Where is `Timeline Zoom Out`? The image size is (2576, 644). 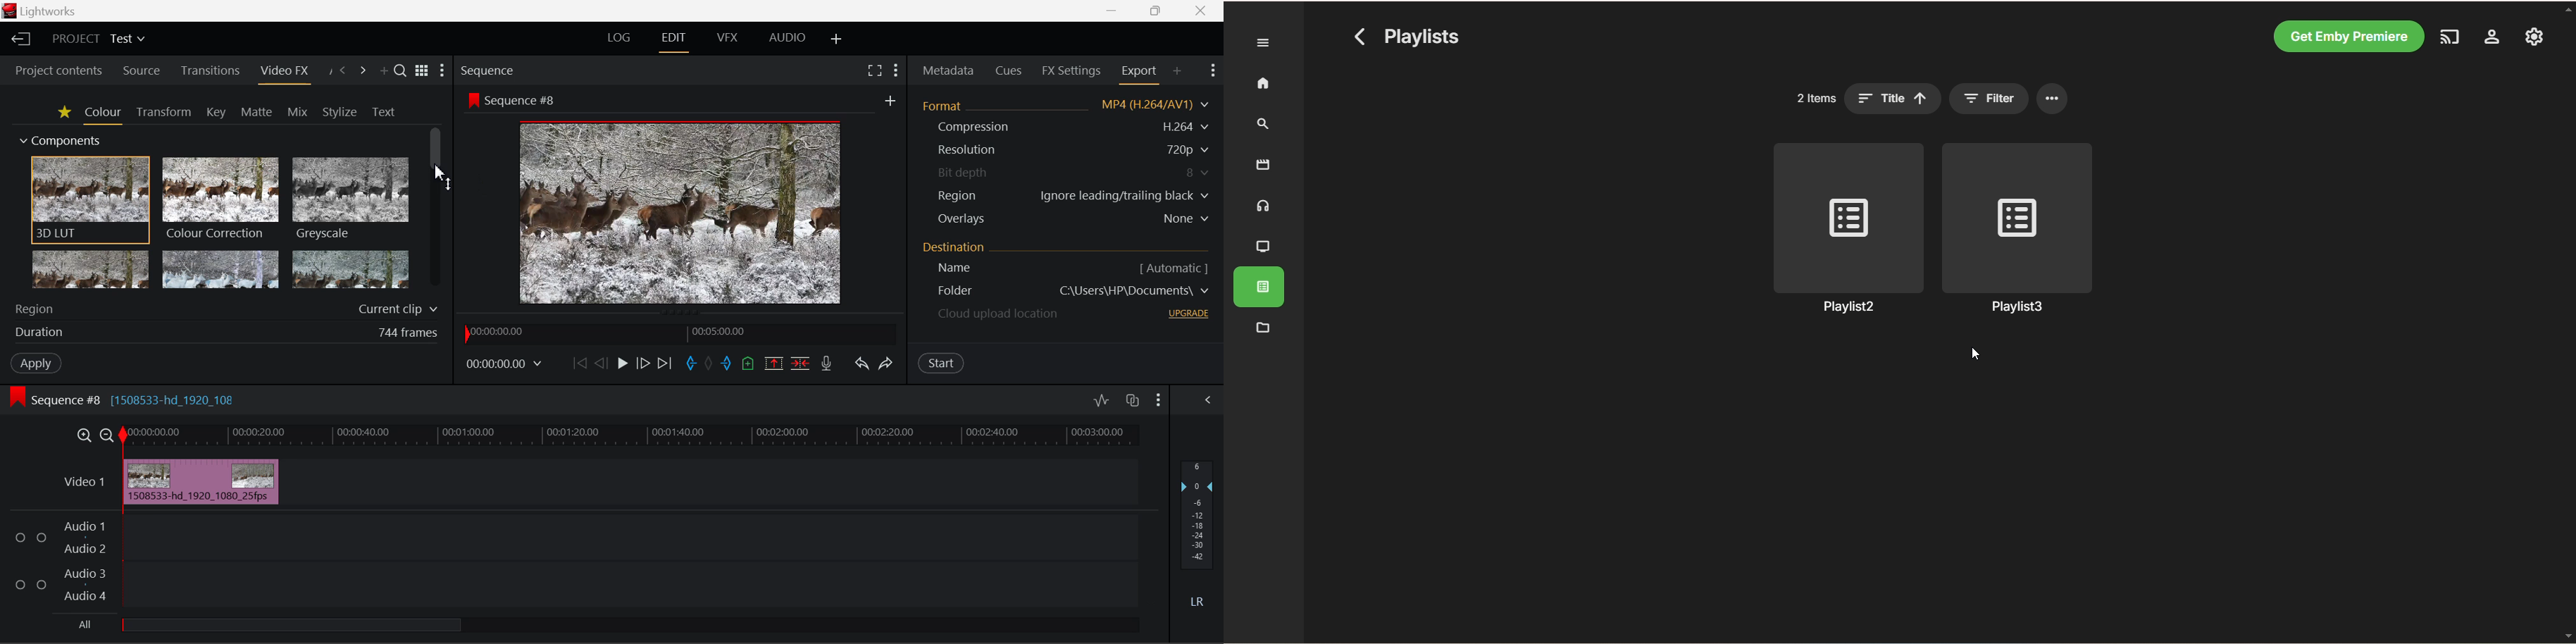
Timeline Zoom Out is located at coordinates (108, 435).